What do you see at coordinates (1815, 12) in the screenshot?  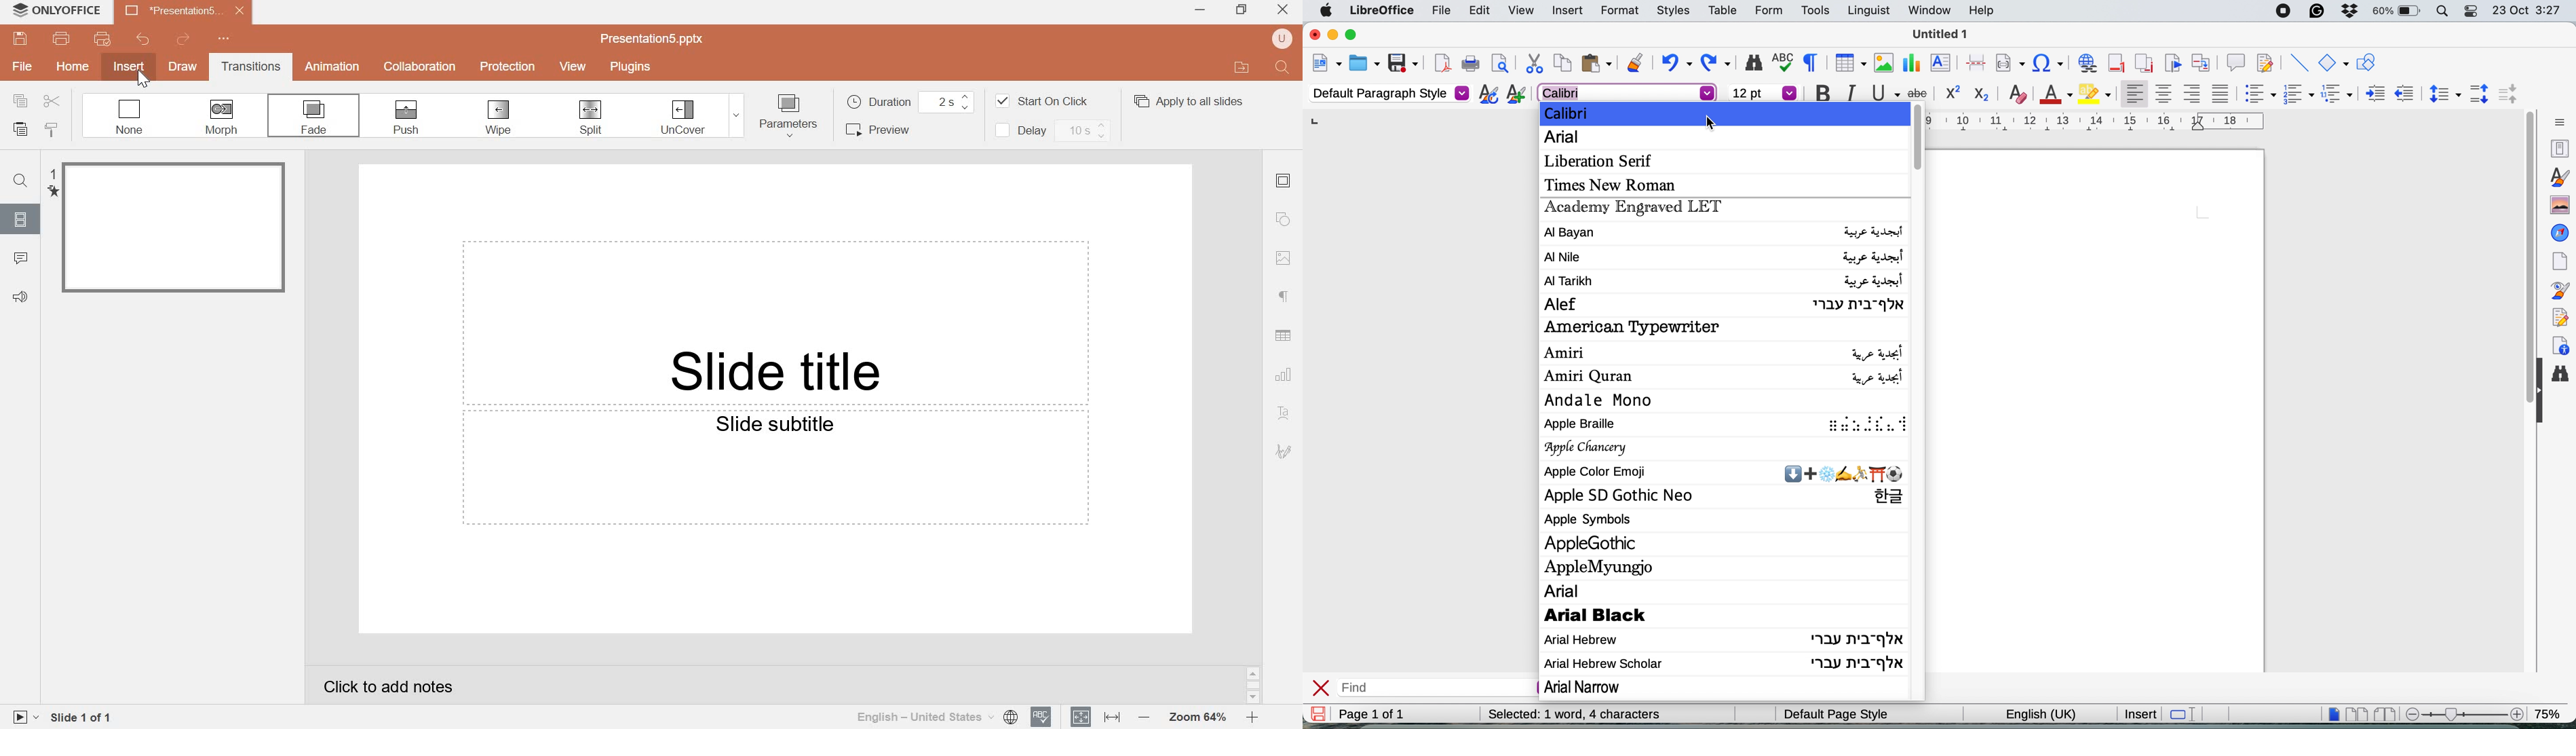 I see `tools` at bounding box center [1815, 12].